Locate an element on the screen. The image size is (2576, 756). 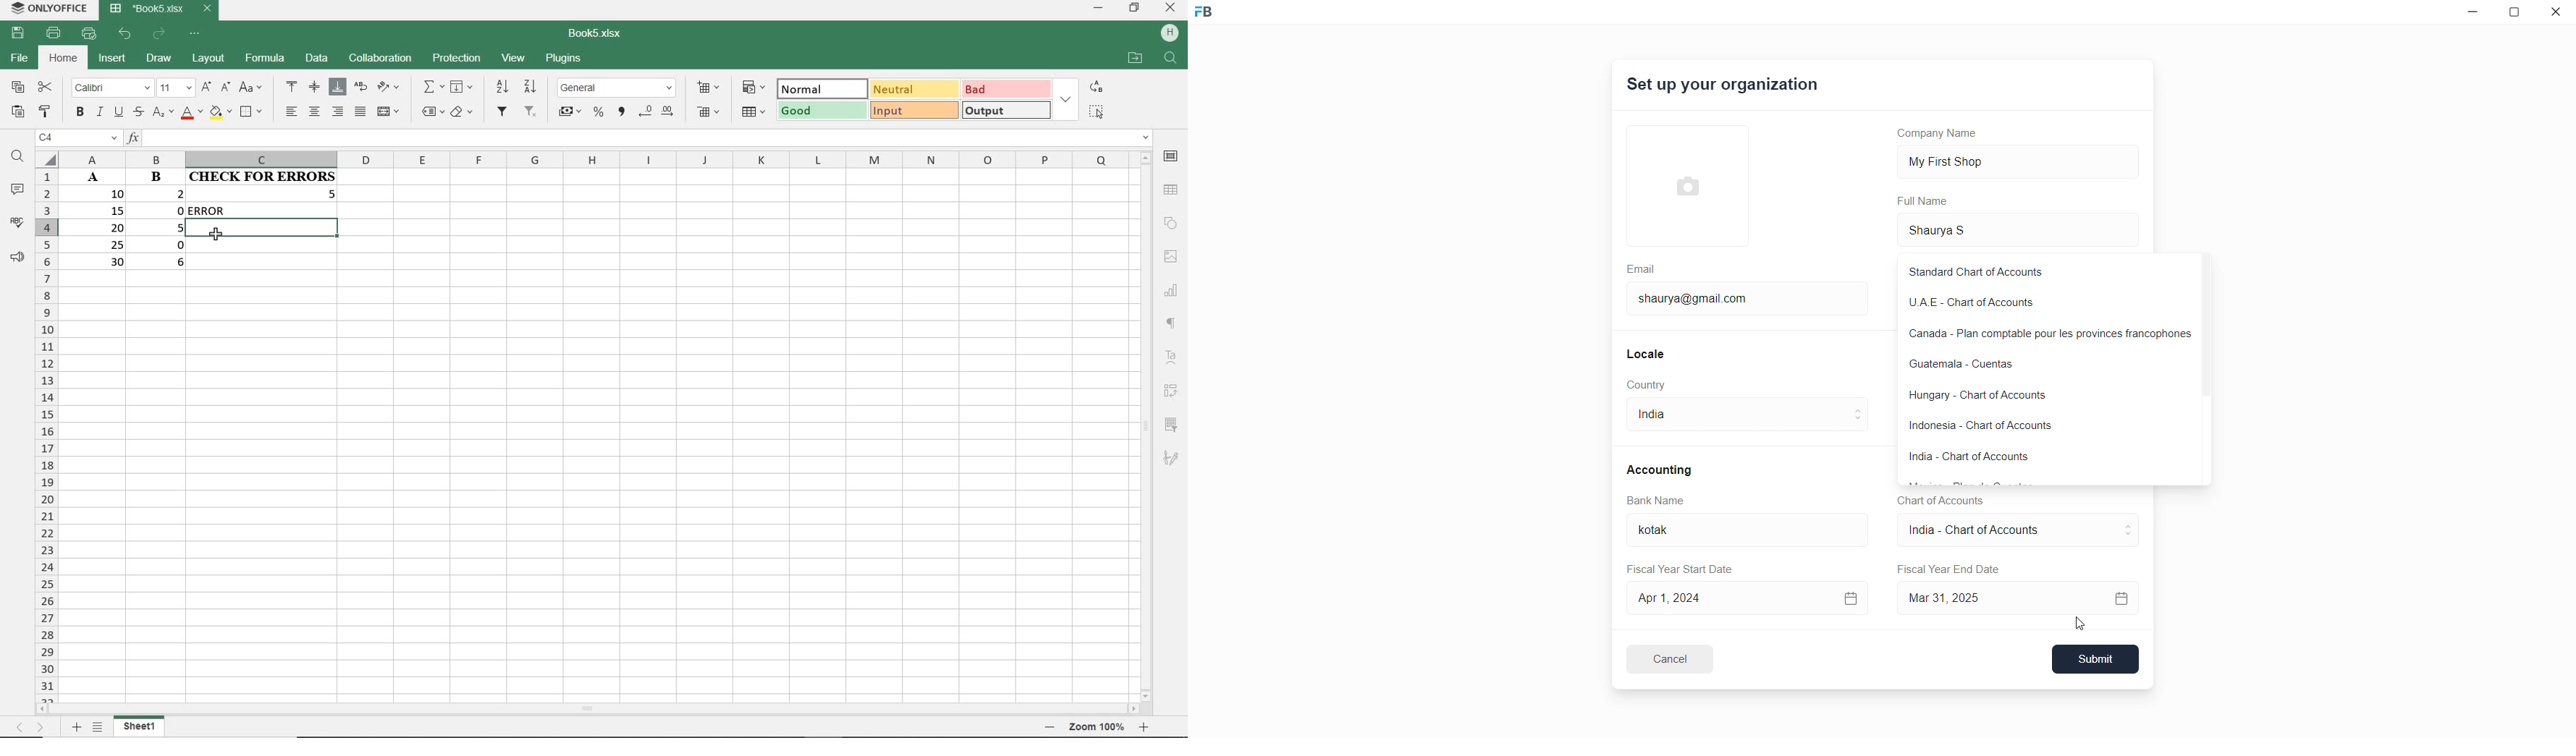
 is located at coordinates (1146, 727).